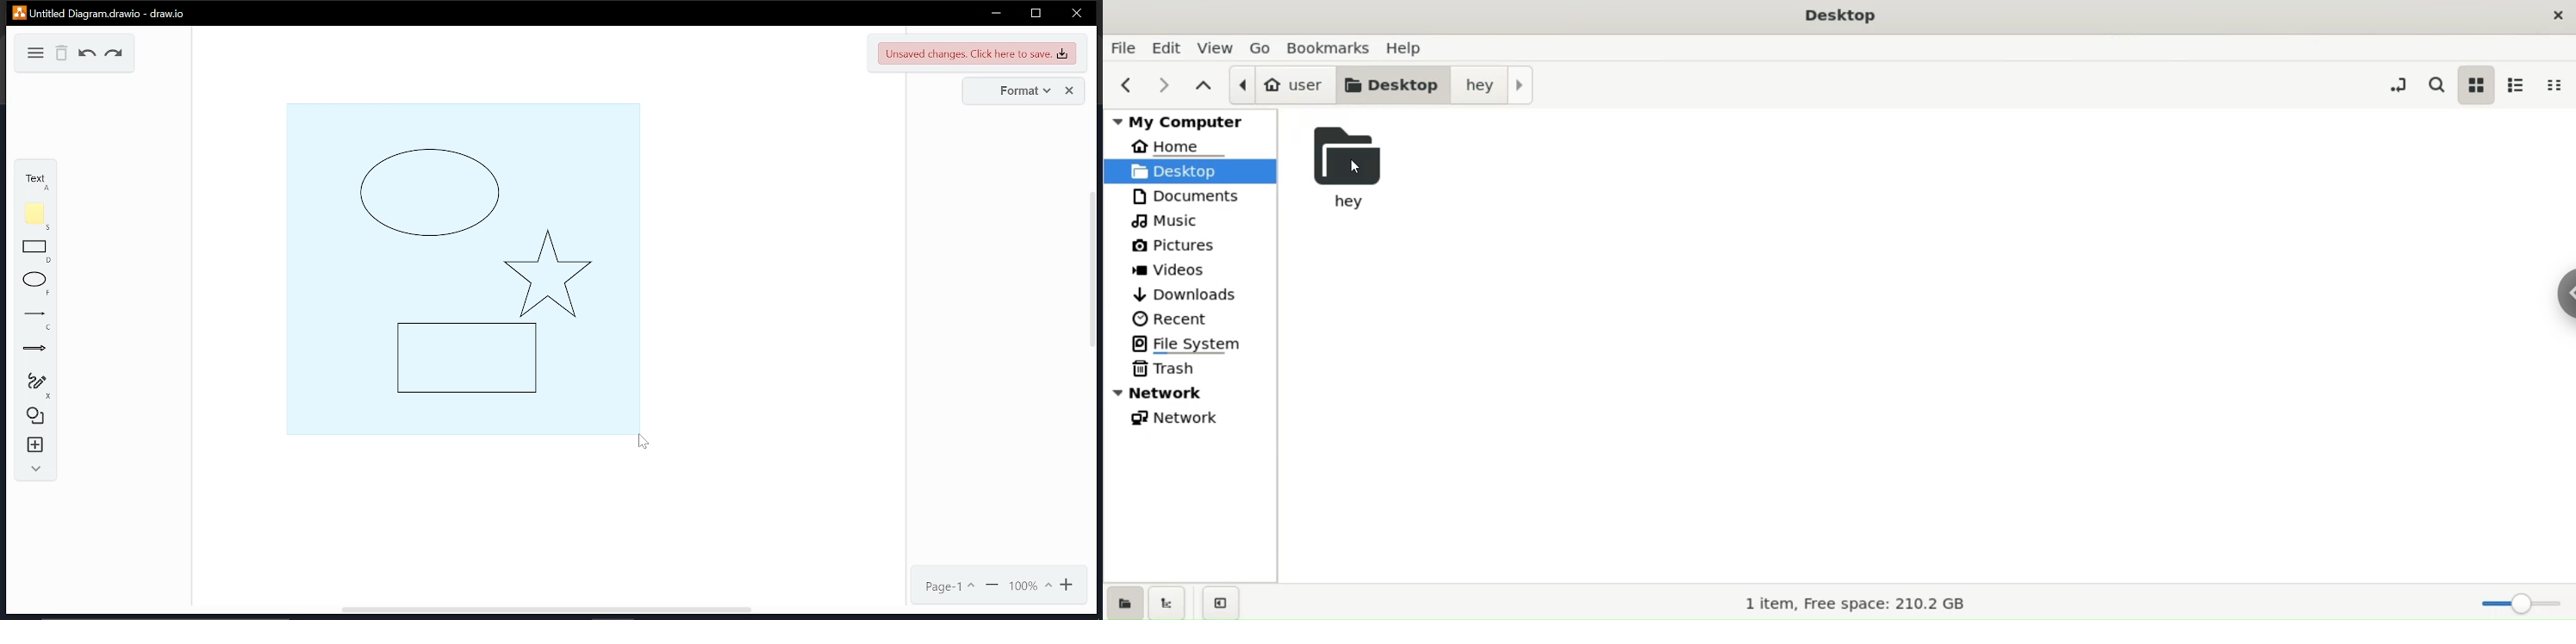 The width and height of the screenshot is (2576, 644). I want to click on selected diagrams, so click(460, 266).